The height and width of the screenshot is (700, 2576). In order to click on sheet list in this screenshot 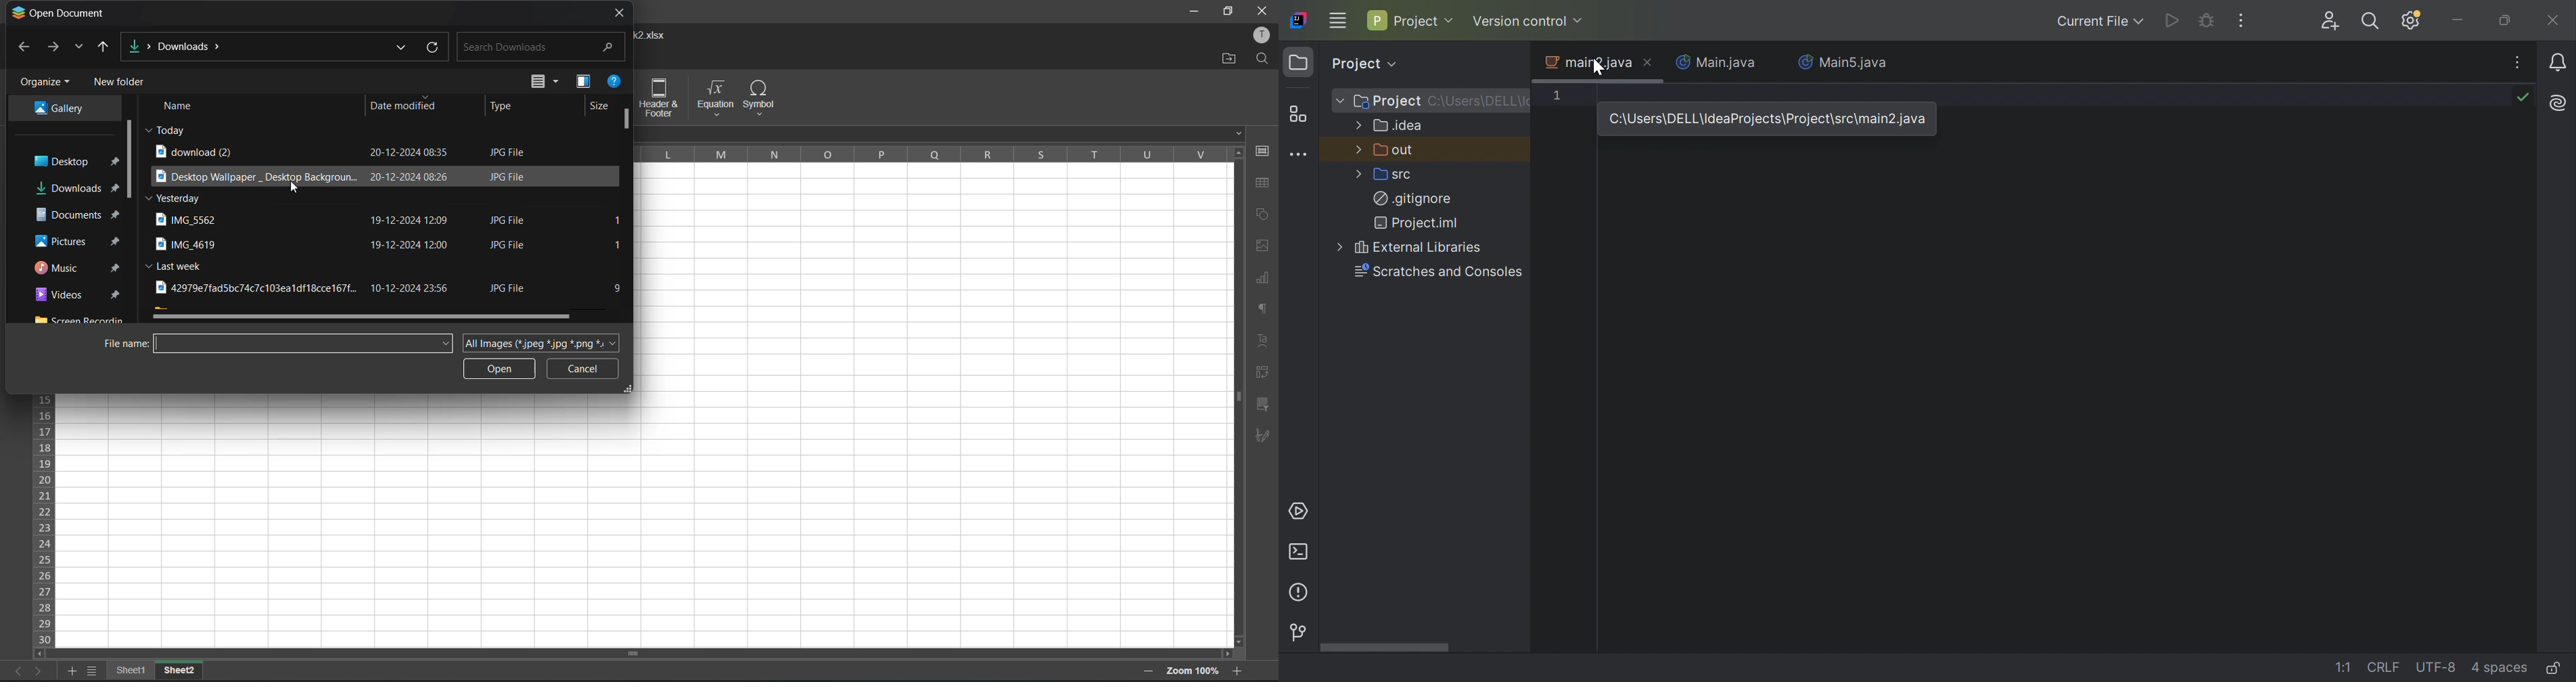, I will do `click(96, 671)`.